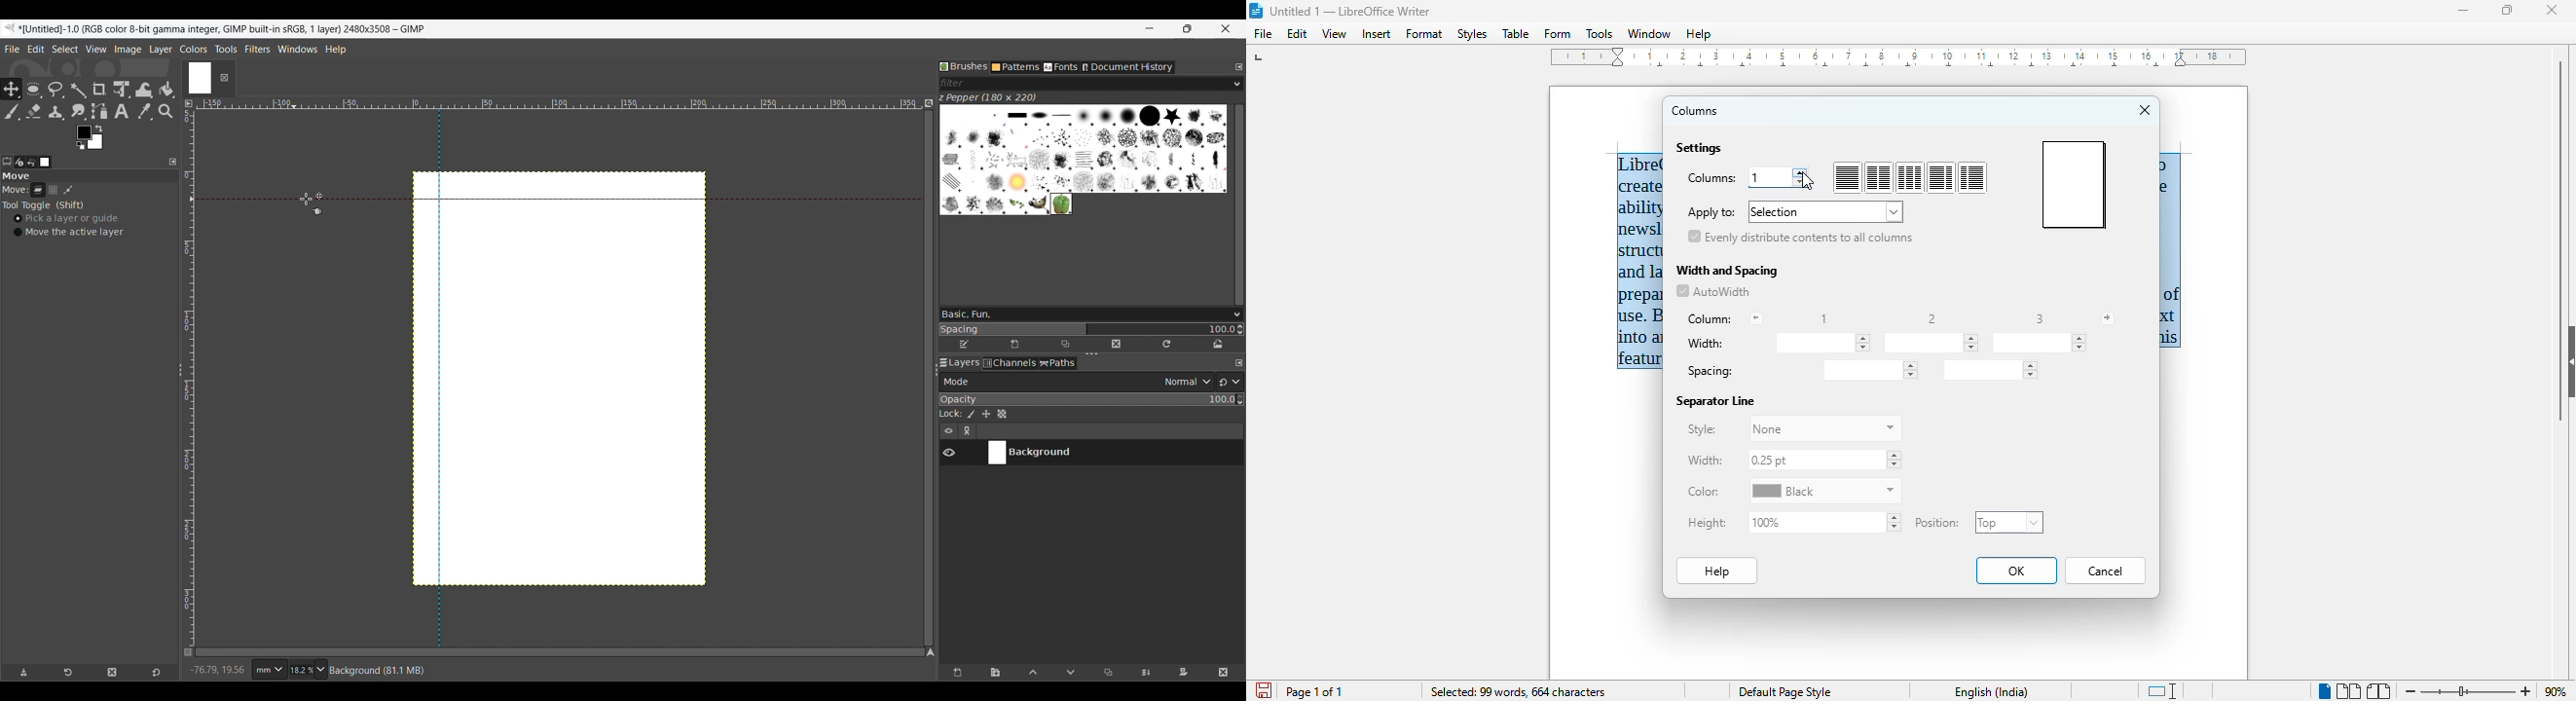 This screenshot has width=2576, height=728. Describe the element at coordinates (66, 219) in the screenshot. I see `Pick a layer or guide, toggle on` at that location.